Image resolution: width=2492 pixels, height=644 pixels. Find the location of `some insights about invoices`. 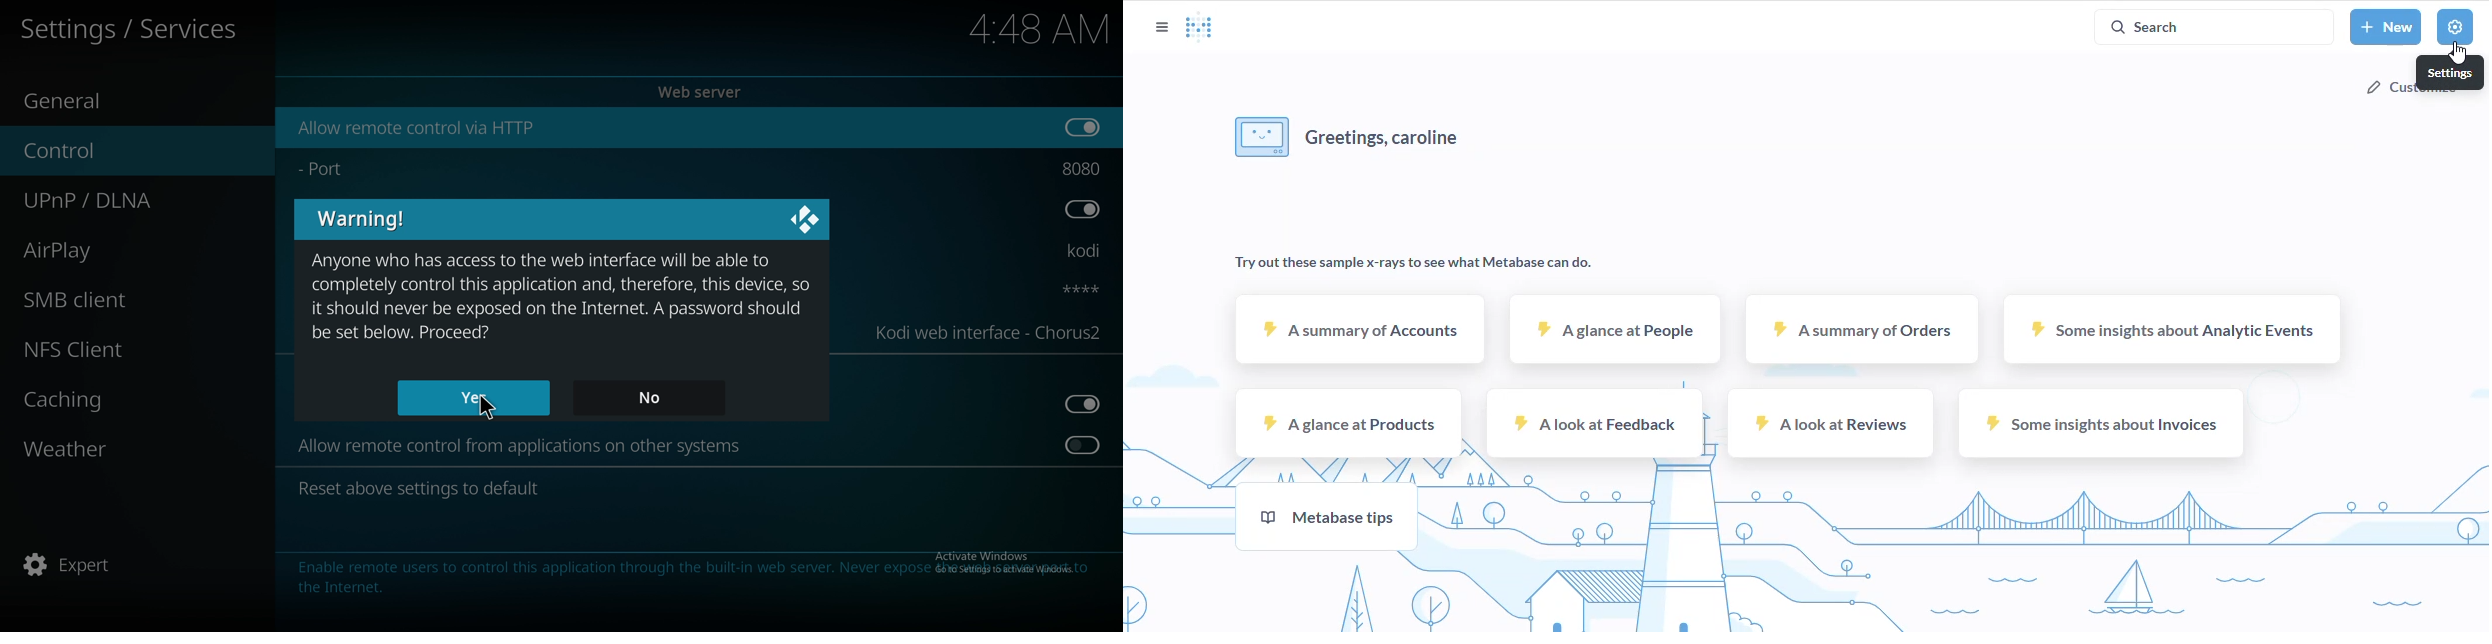

some insights about invoices is located at coordinates (2101, 423).